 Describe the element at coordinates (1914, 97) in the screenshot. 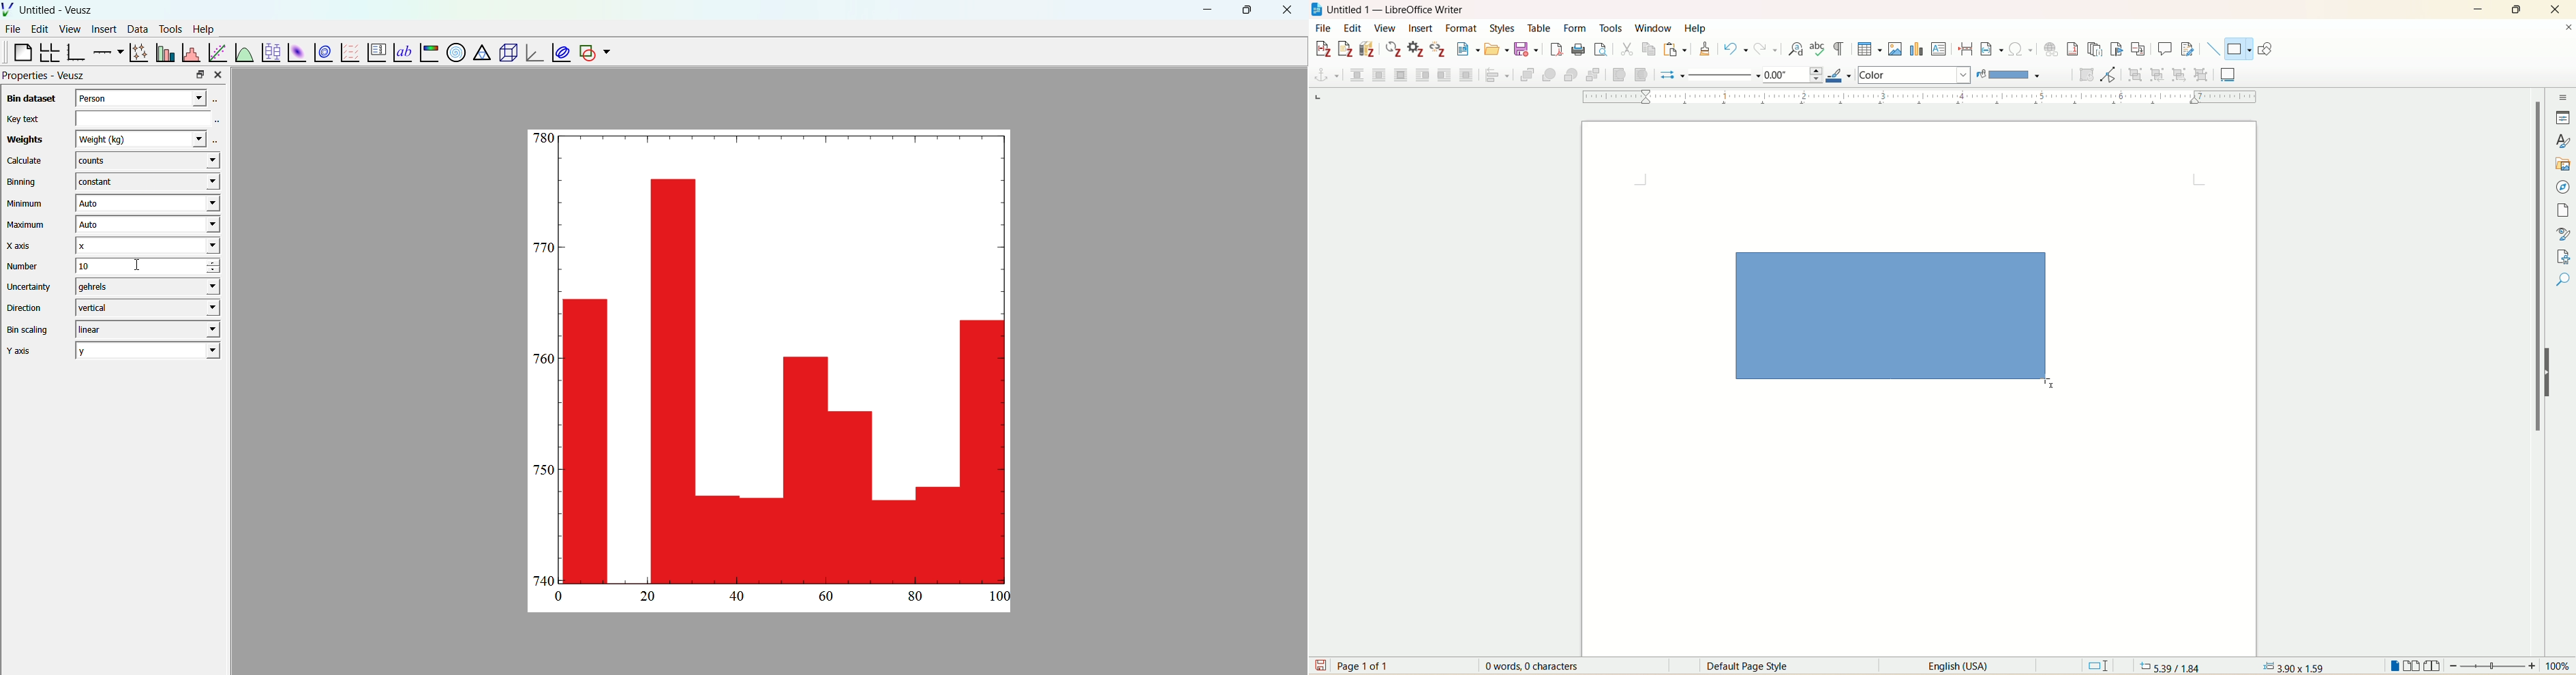

I see `ruler` at that location.